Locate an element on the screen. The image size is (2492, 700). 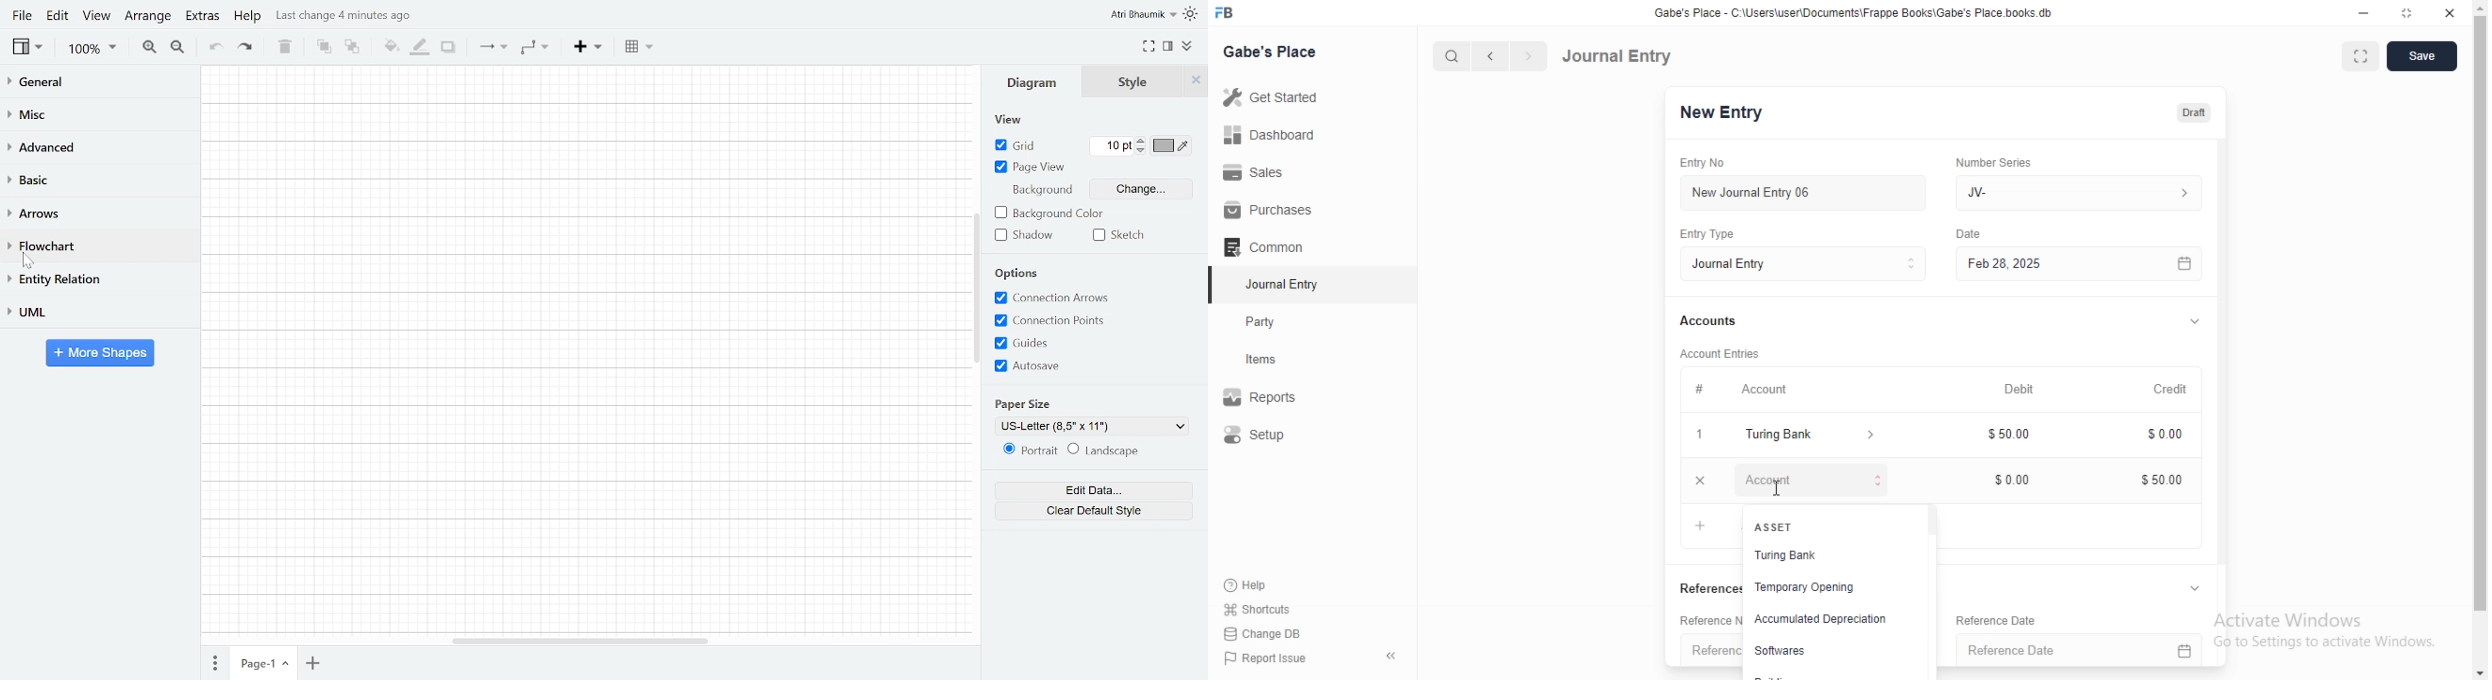
restore down is located at coordinates (2409, 14).